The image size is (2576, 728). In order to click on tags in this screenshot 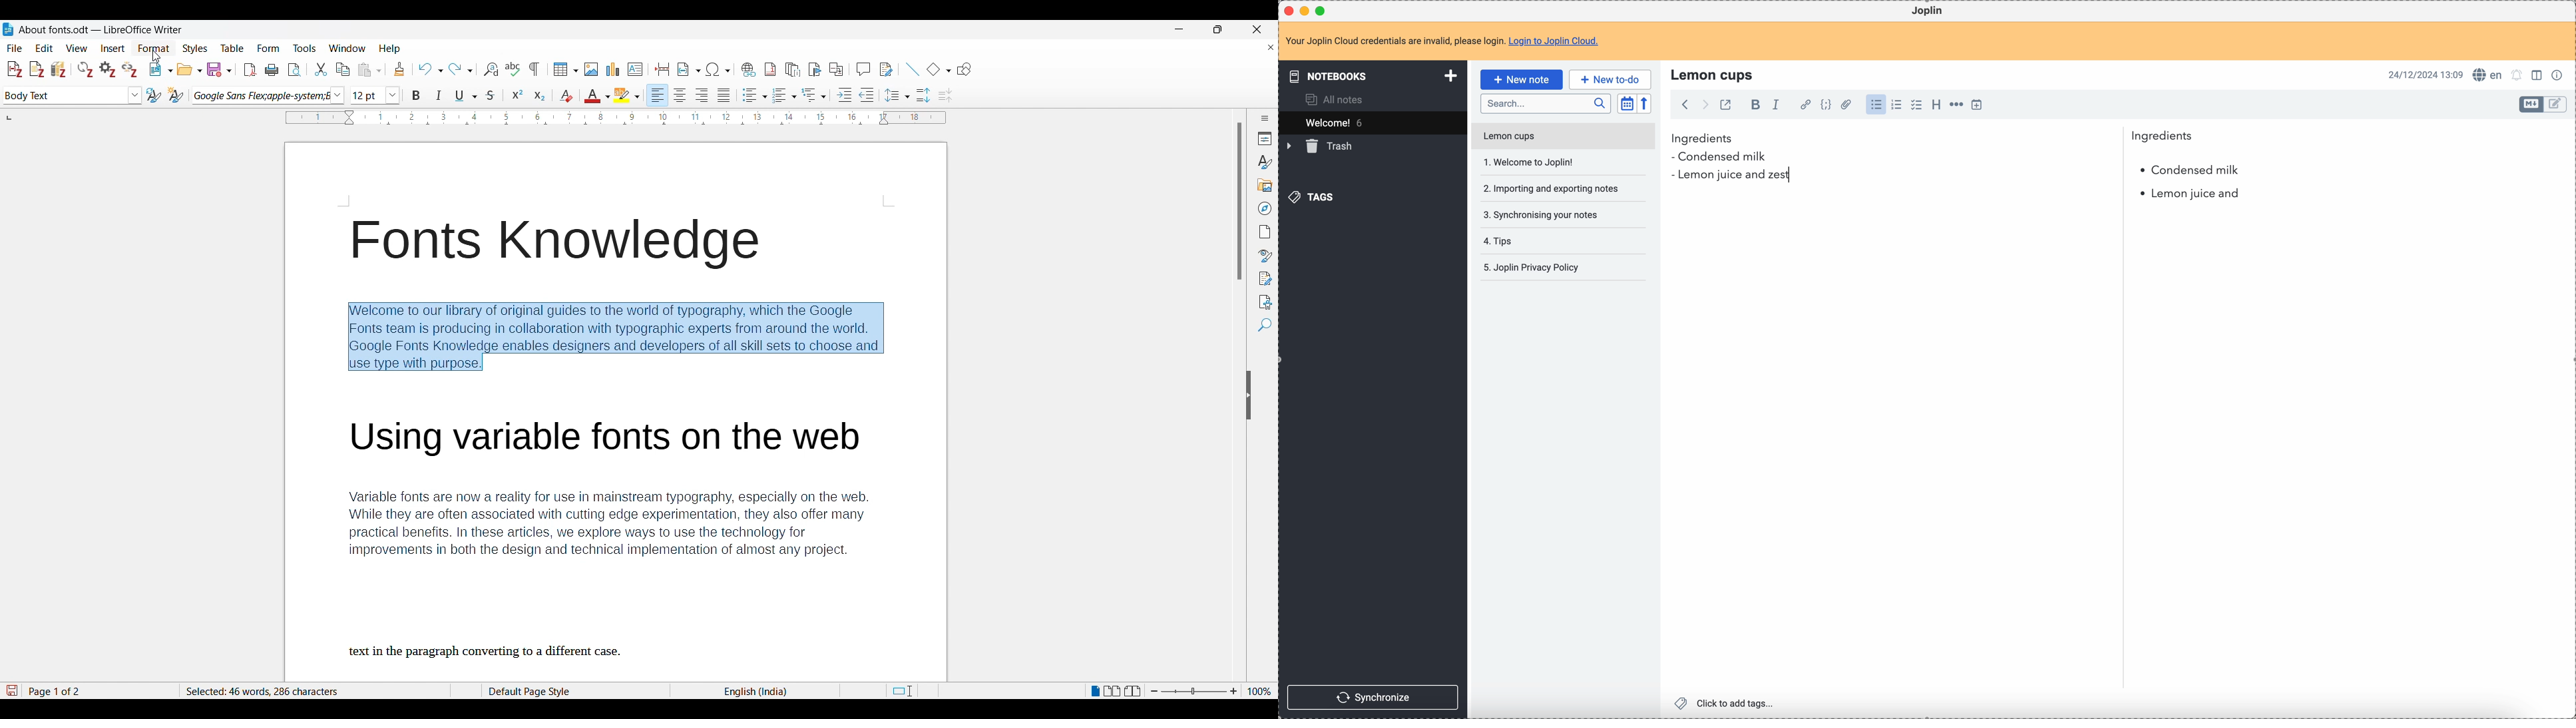, I will do `click(1314, 196)`.